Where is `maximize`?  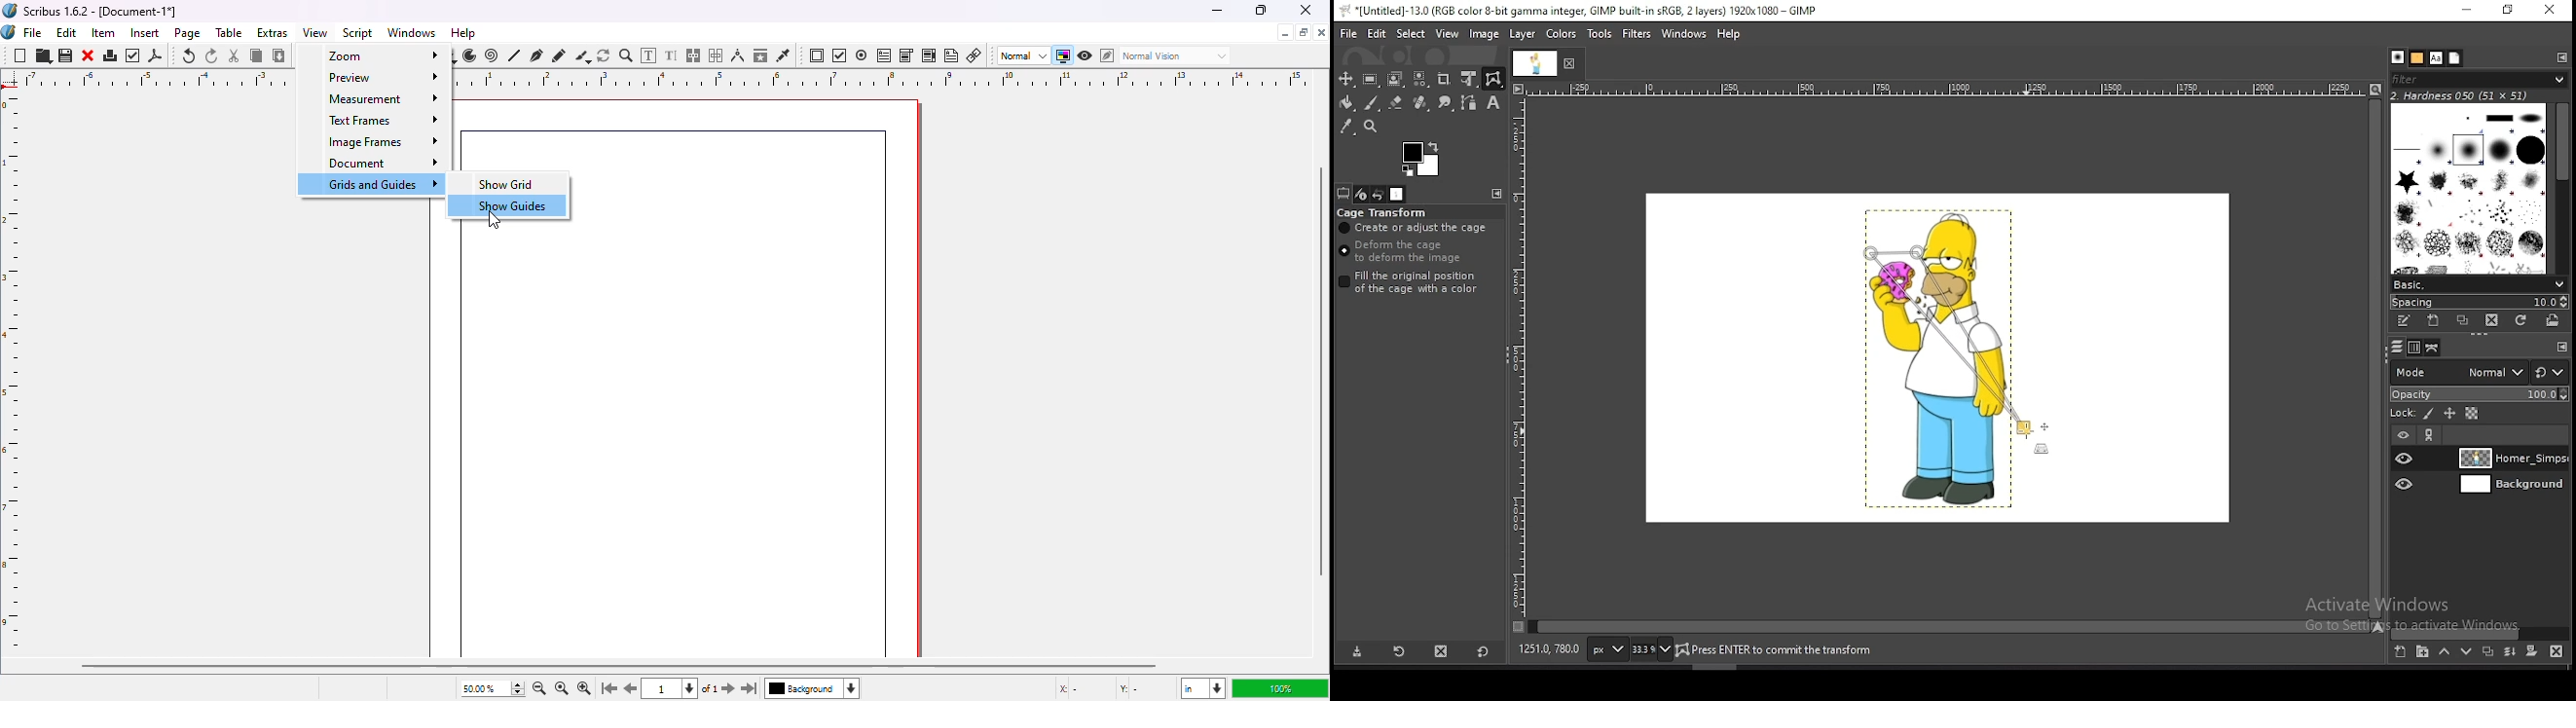
maximize is located at coordinates (1304, 32).